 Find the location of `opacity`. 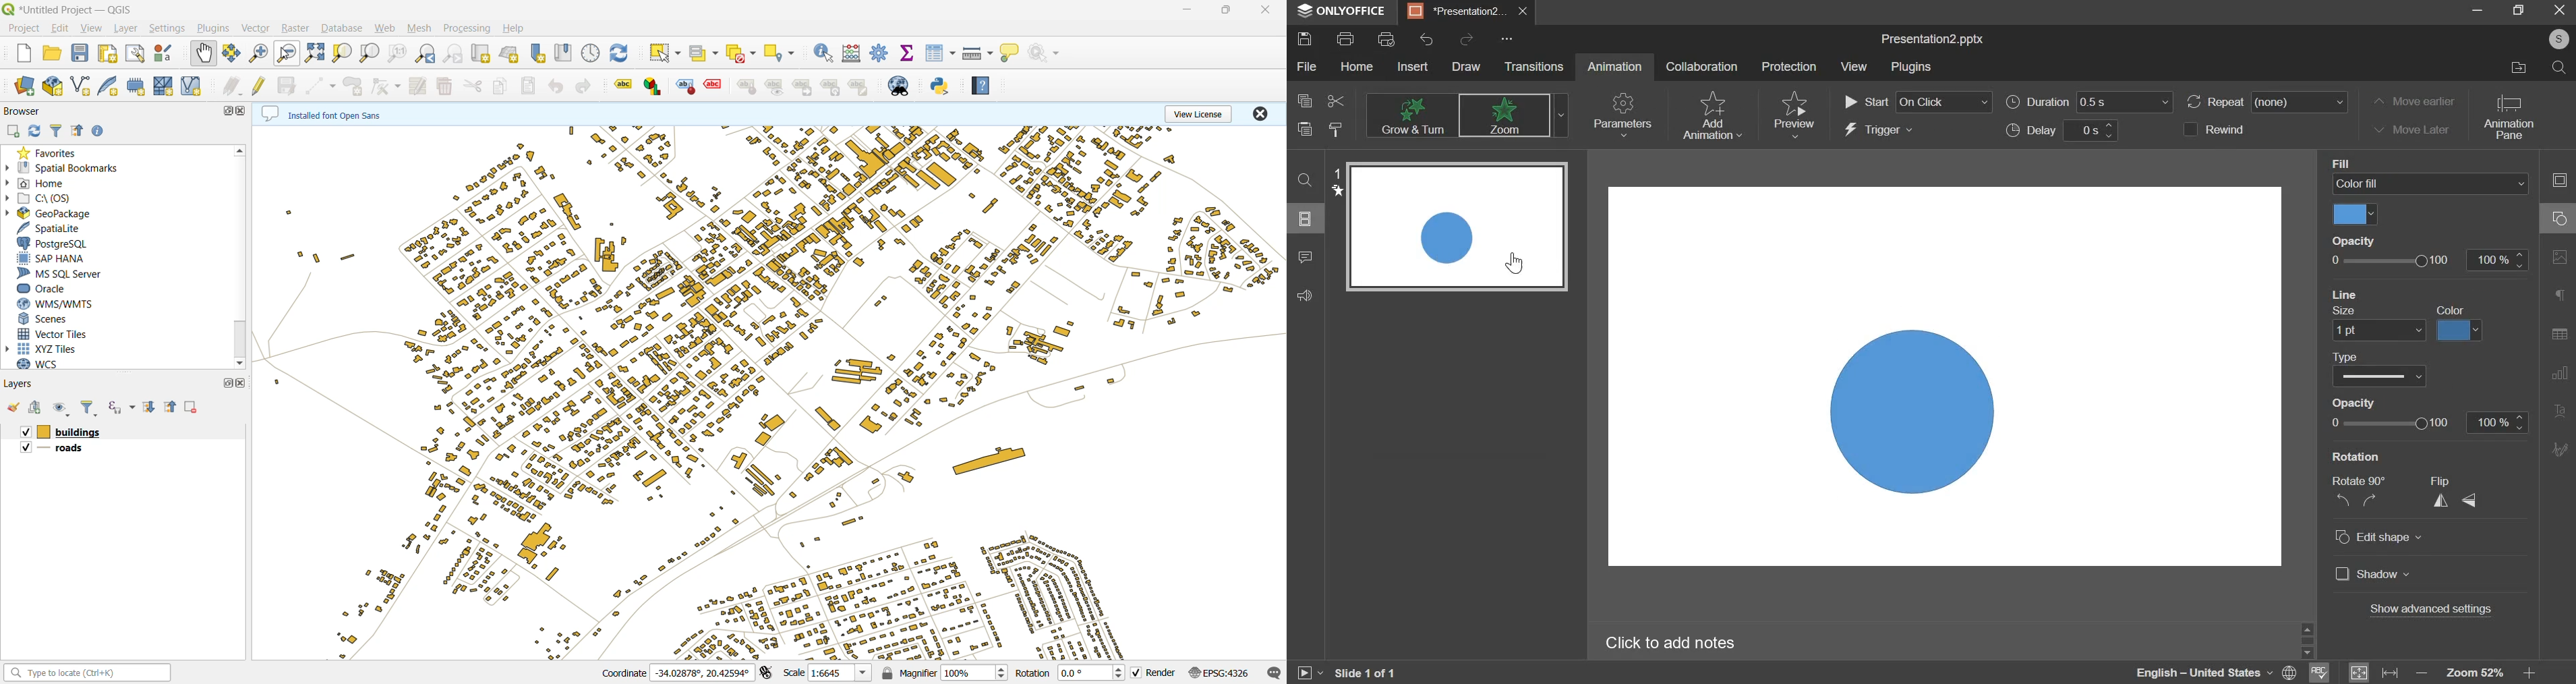

opacity is located at coordinates (2430, 260).